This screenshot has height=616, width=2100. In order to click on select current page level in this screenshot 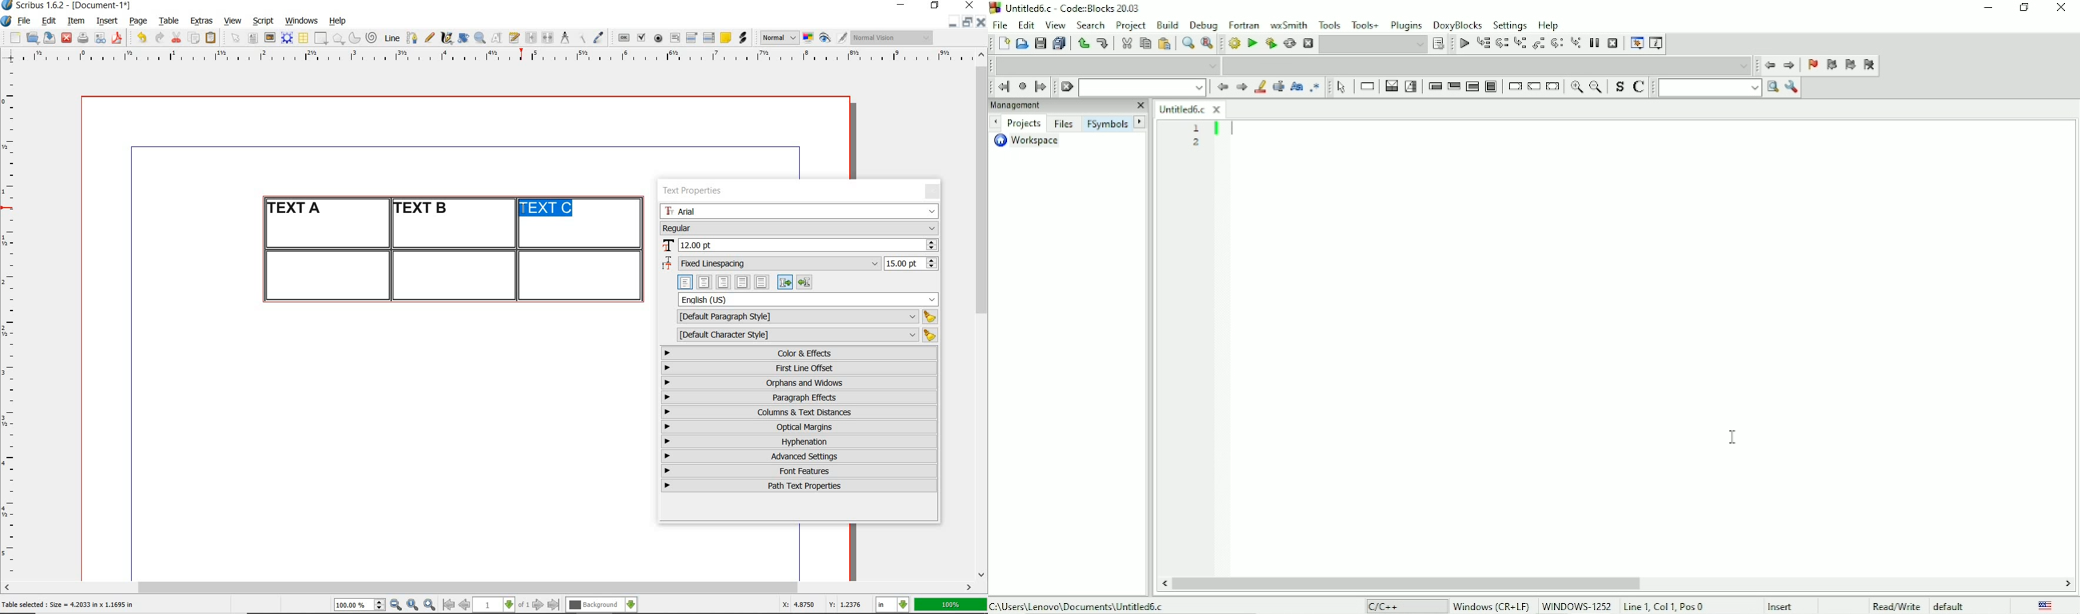, I will do `click(501, 605)`.